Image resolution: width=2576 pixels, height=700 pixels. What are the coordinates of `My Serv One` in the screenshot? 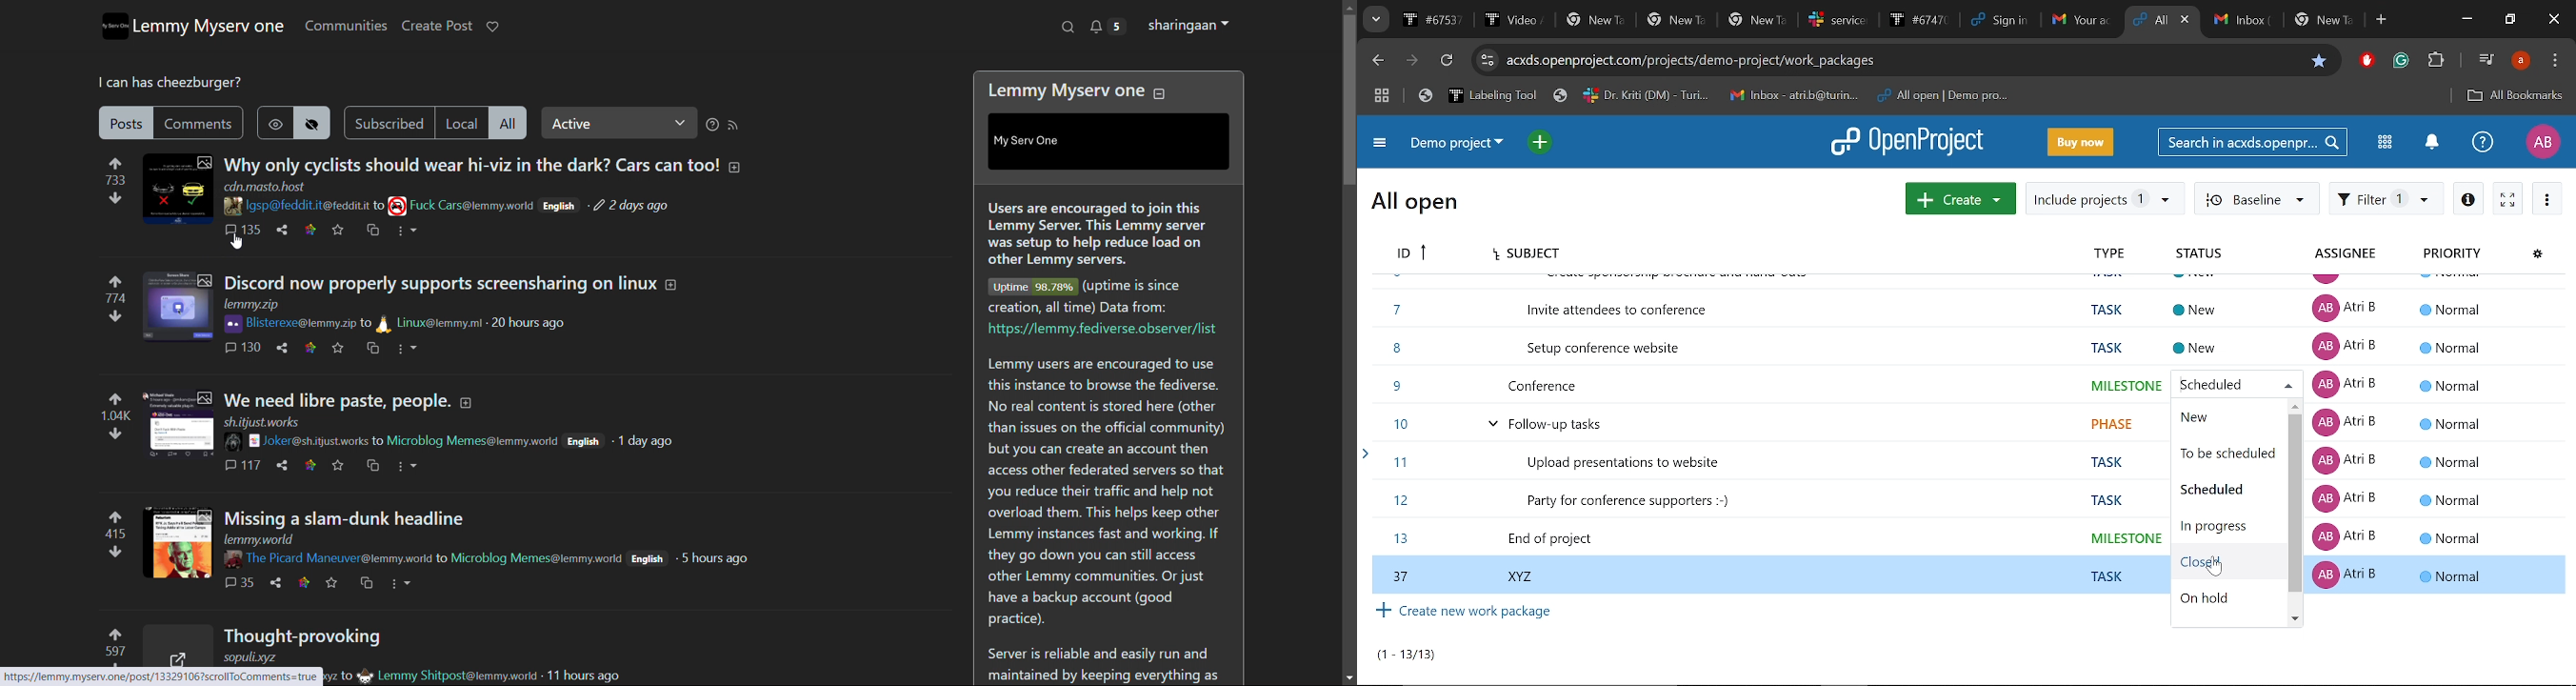 It's located at (1109, 142).